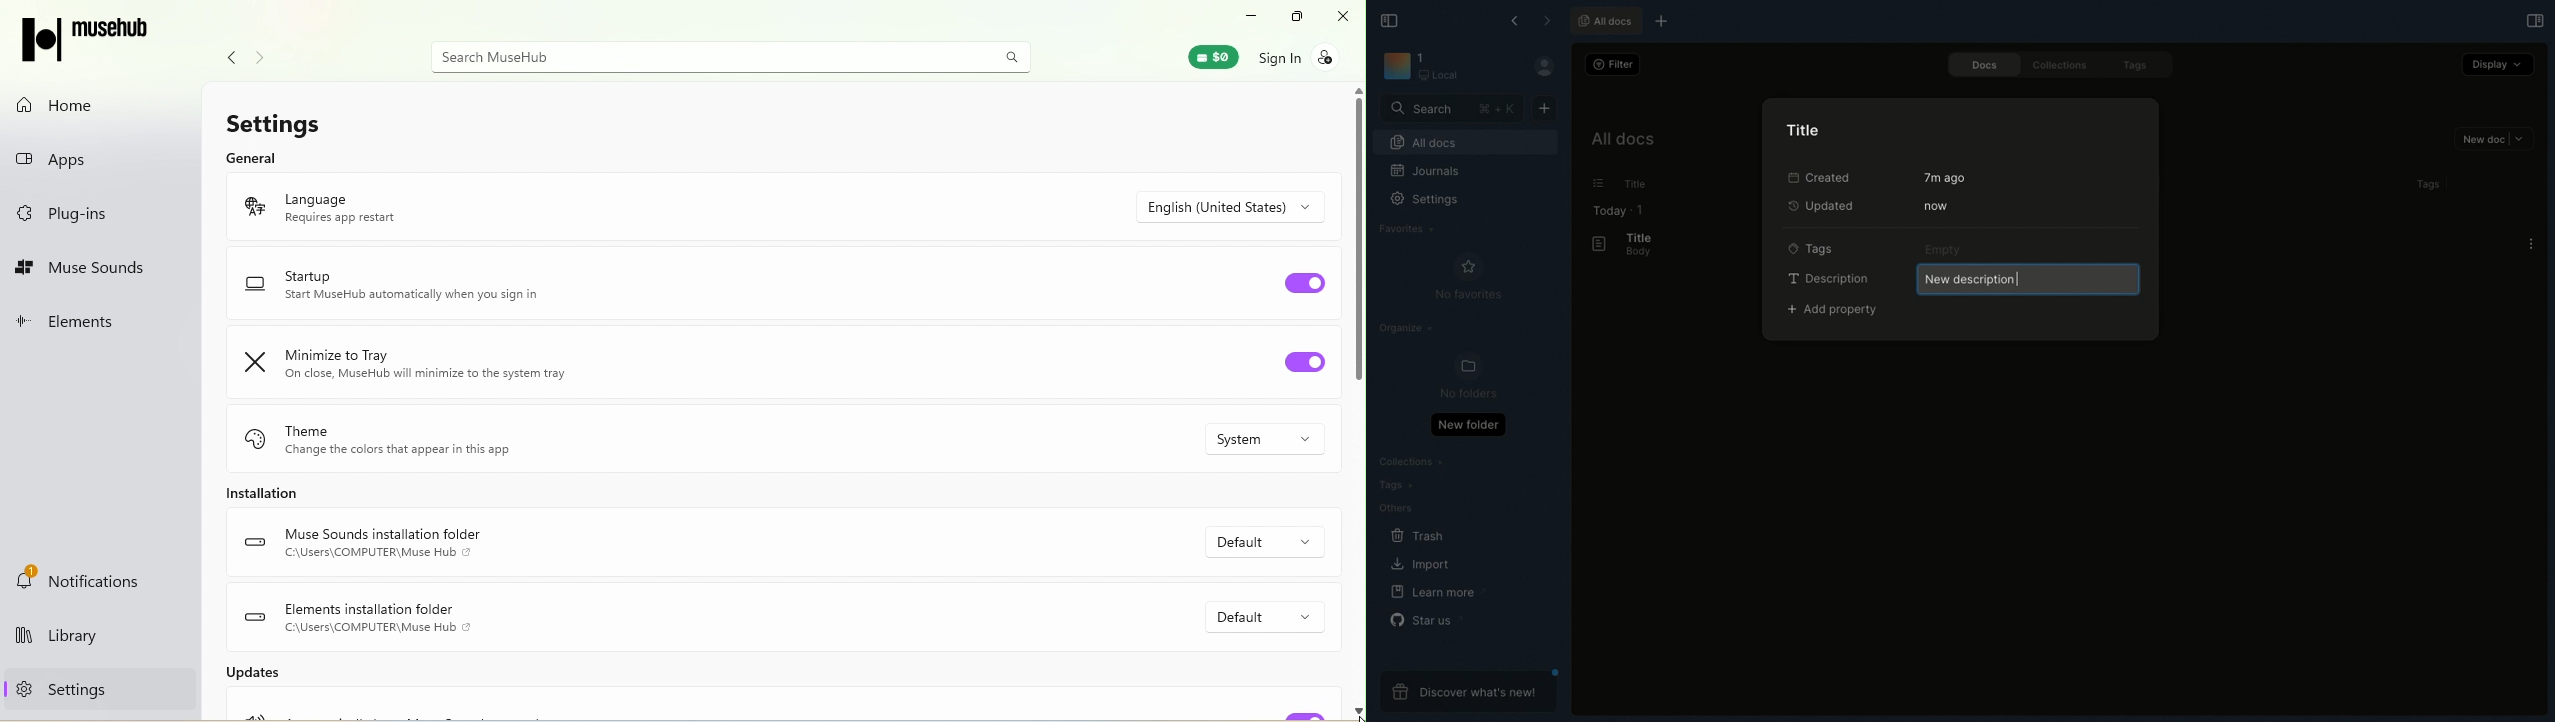 The height and width of the screenshot is (728, 2576). I want to click on Display, so click(2499, 64).